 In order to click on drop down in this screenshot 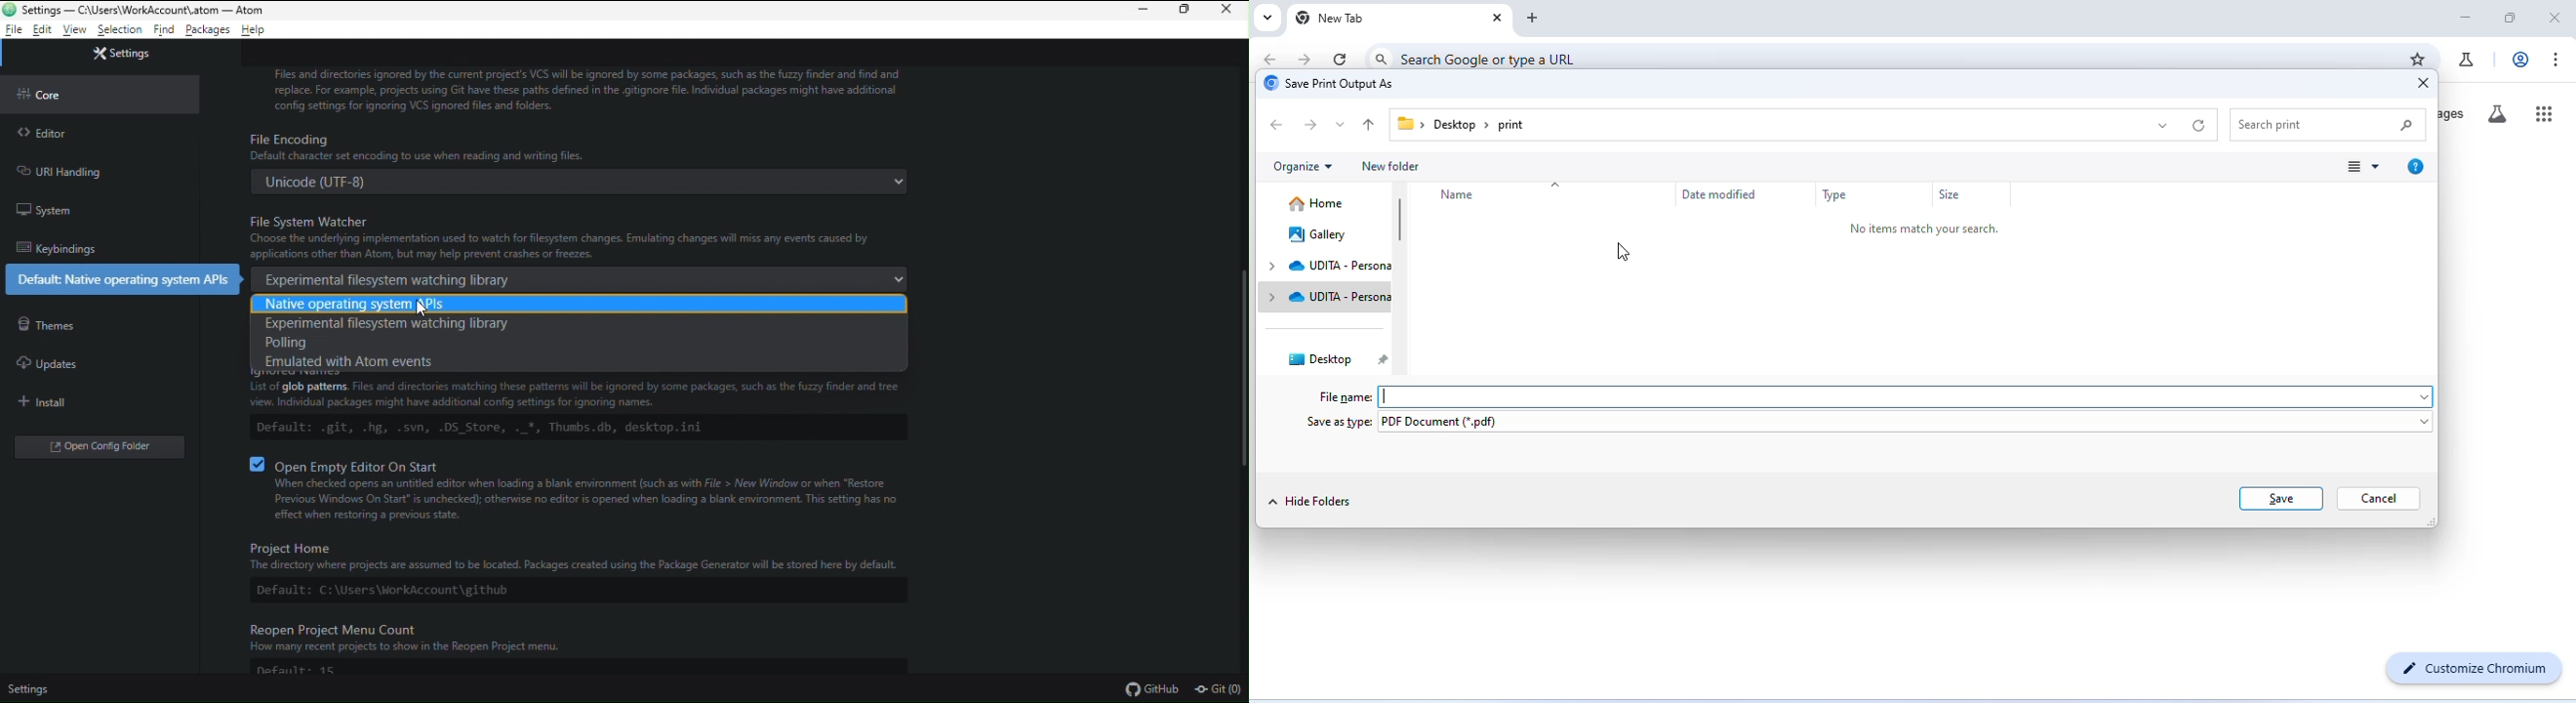, I will do `click(1556, 181)`.